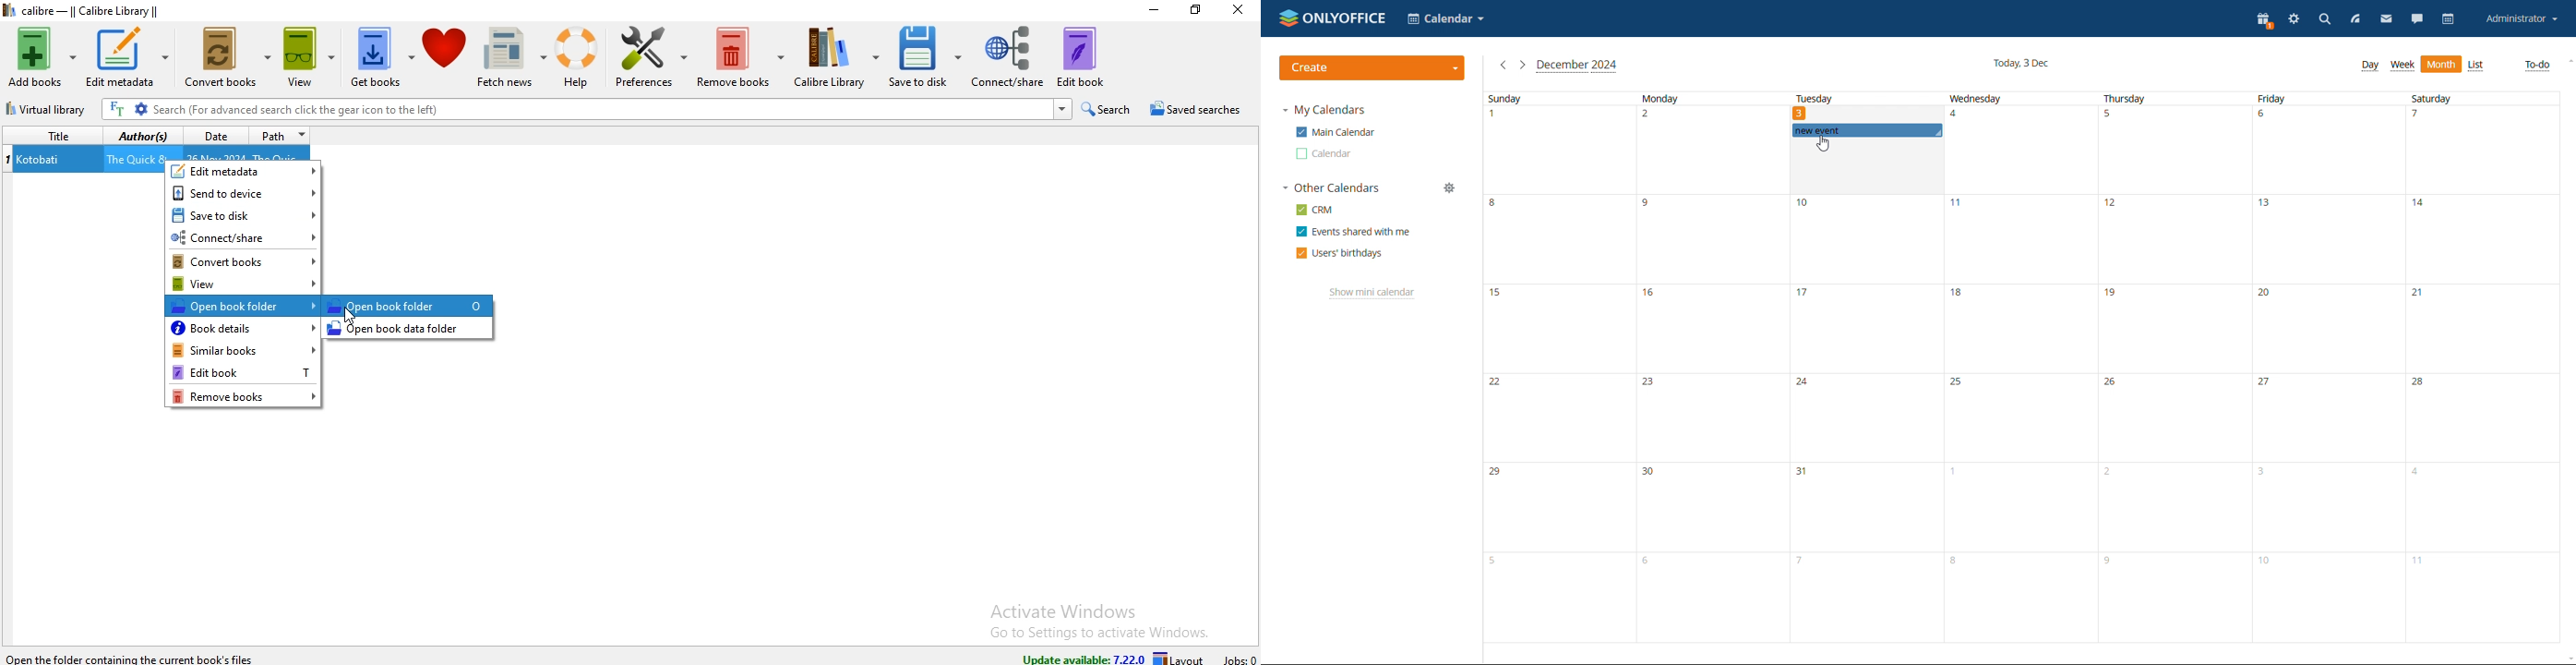 This screenshot has height=672, width=2576. What do you see at coordinates (1801, 112) in the screenshot?
I see `date` at bounding box center [1801, 112].